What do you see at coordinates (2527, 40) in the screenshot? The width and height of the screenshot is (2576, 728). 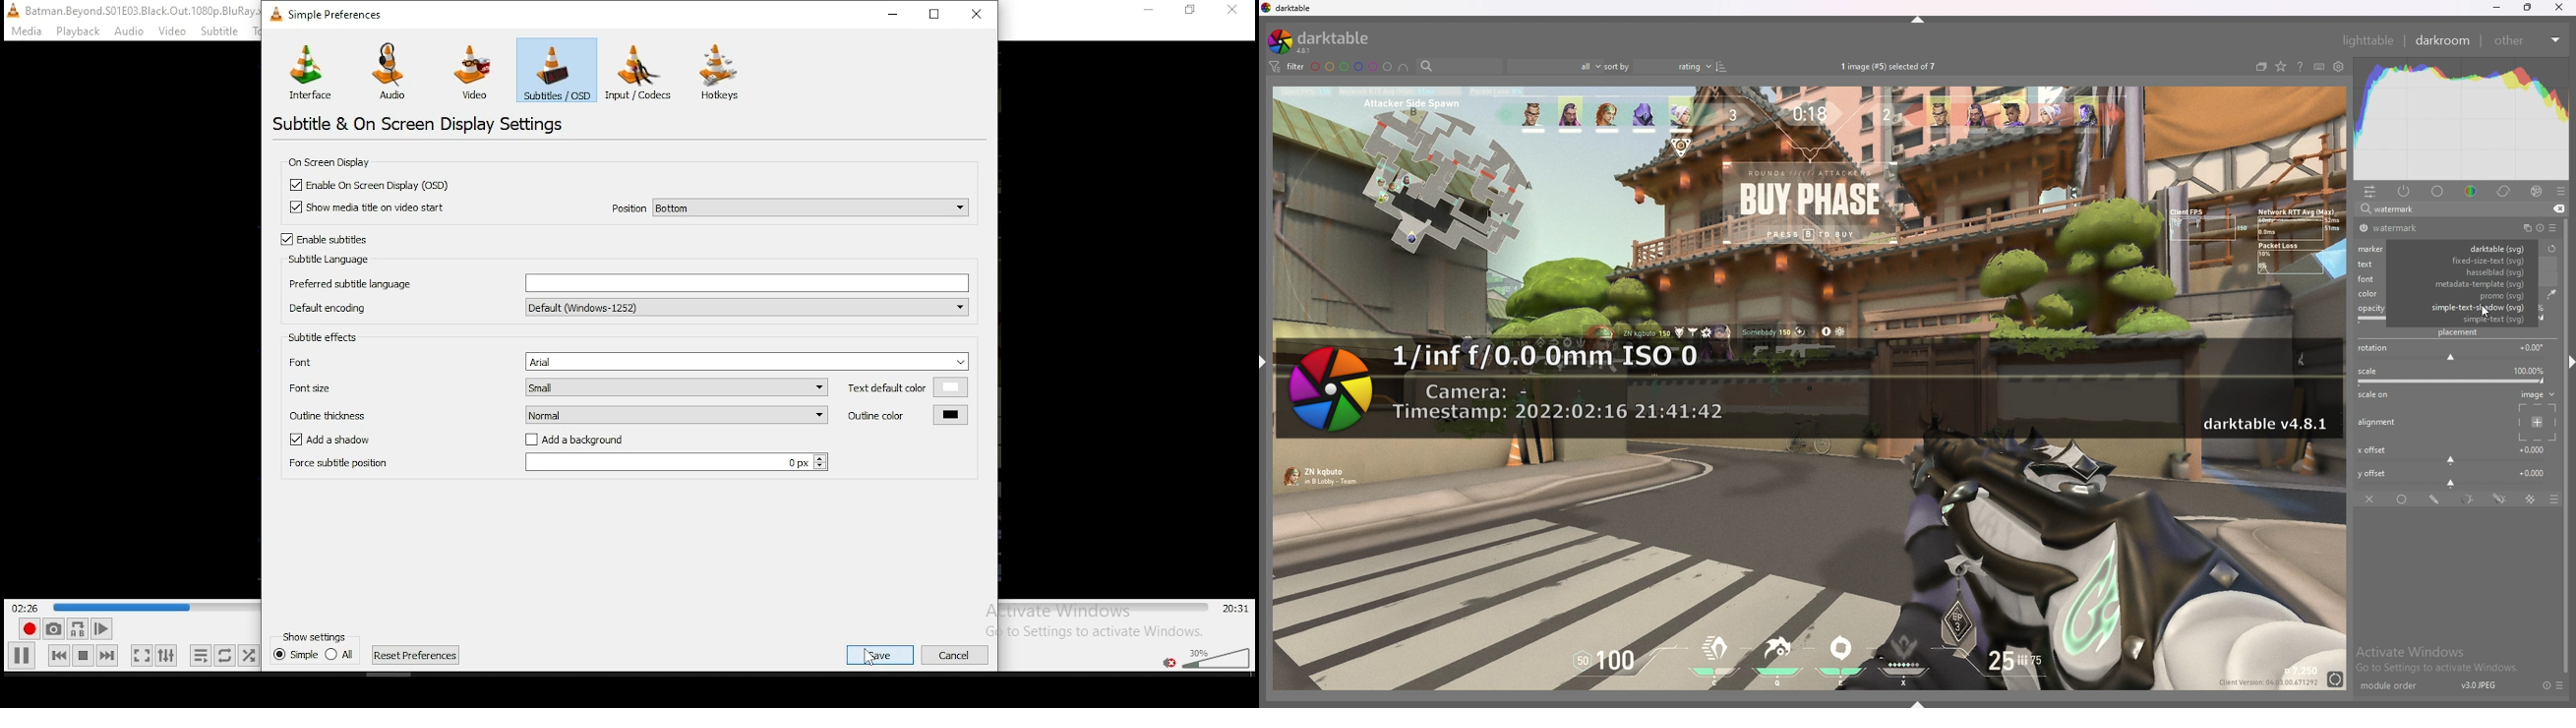 I see `other` at bounding box center [2527, 40].